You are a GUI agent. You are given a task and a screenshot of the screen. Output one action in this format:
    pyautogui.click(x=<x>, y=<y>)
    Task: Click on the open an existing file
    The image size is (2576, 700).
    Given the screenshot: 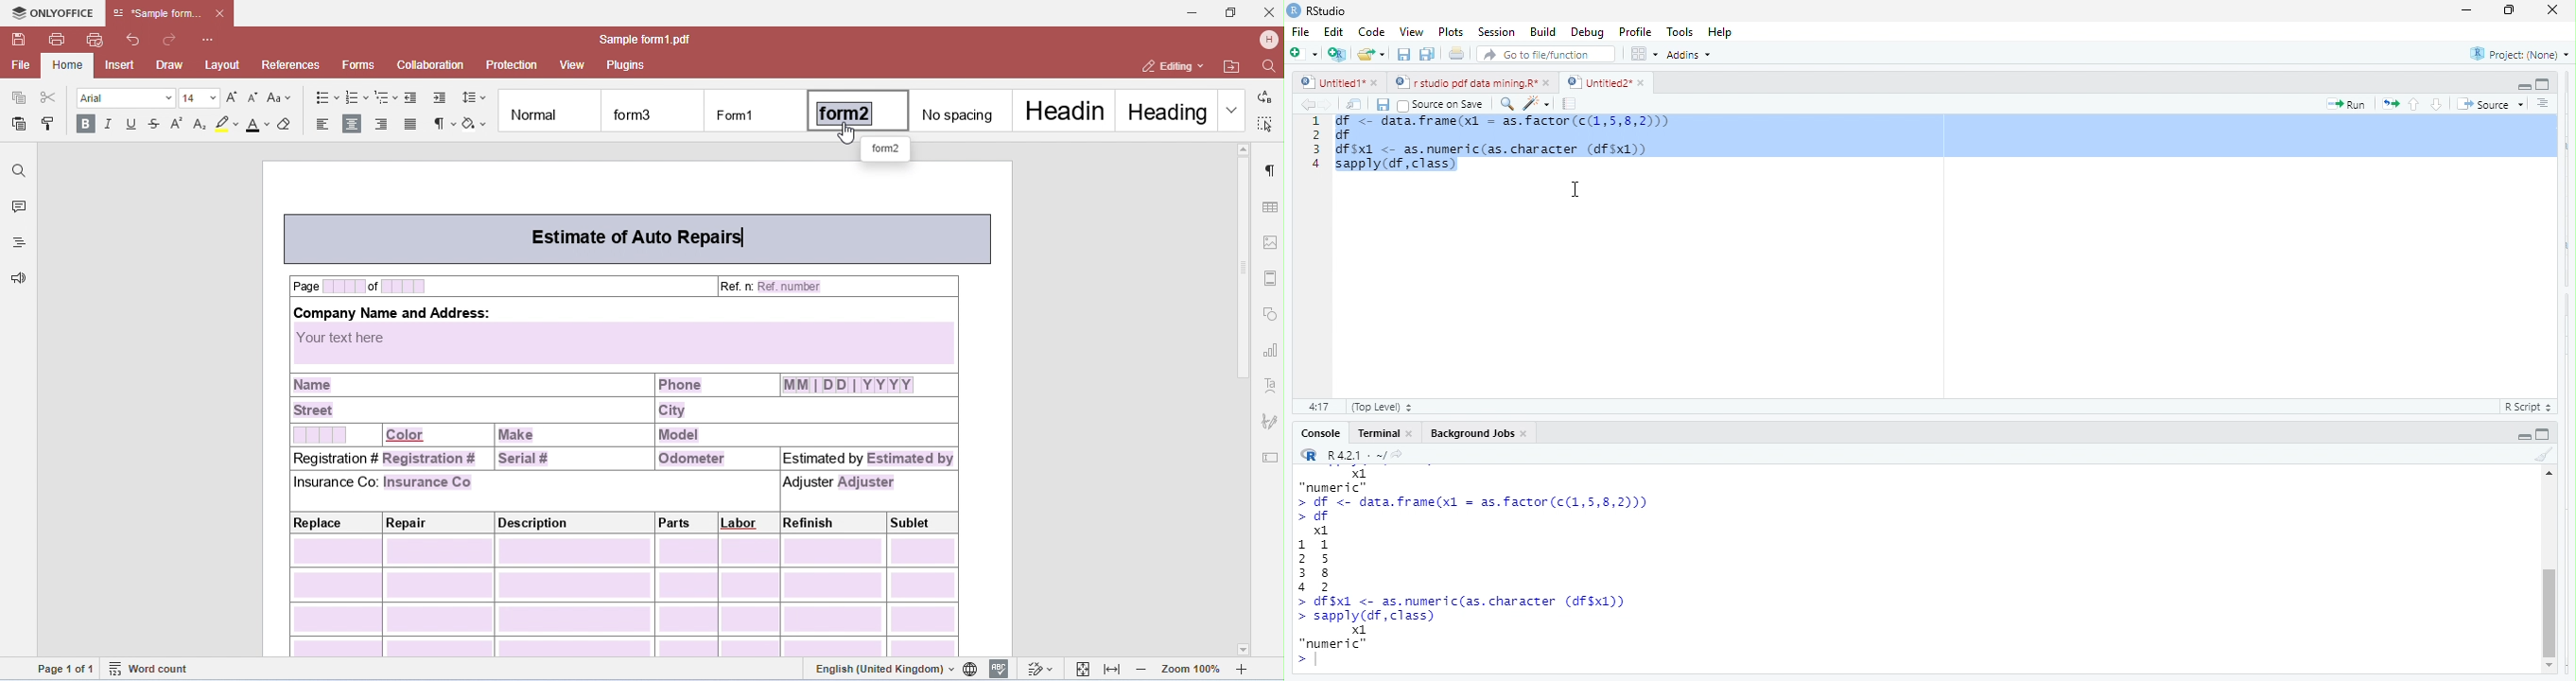 What is the action you would take?
    pyautogui.click(x=1372, y=54)
    